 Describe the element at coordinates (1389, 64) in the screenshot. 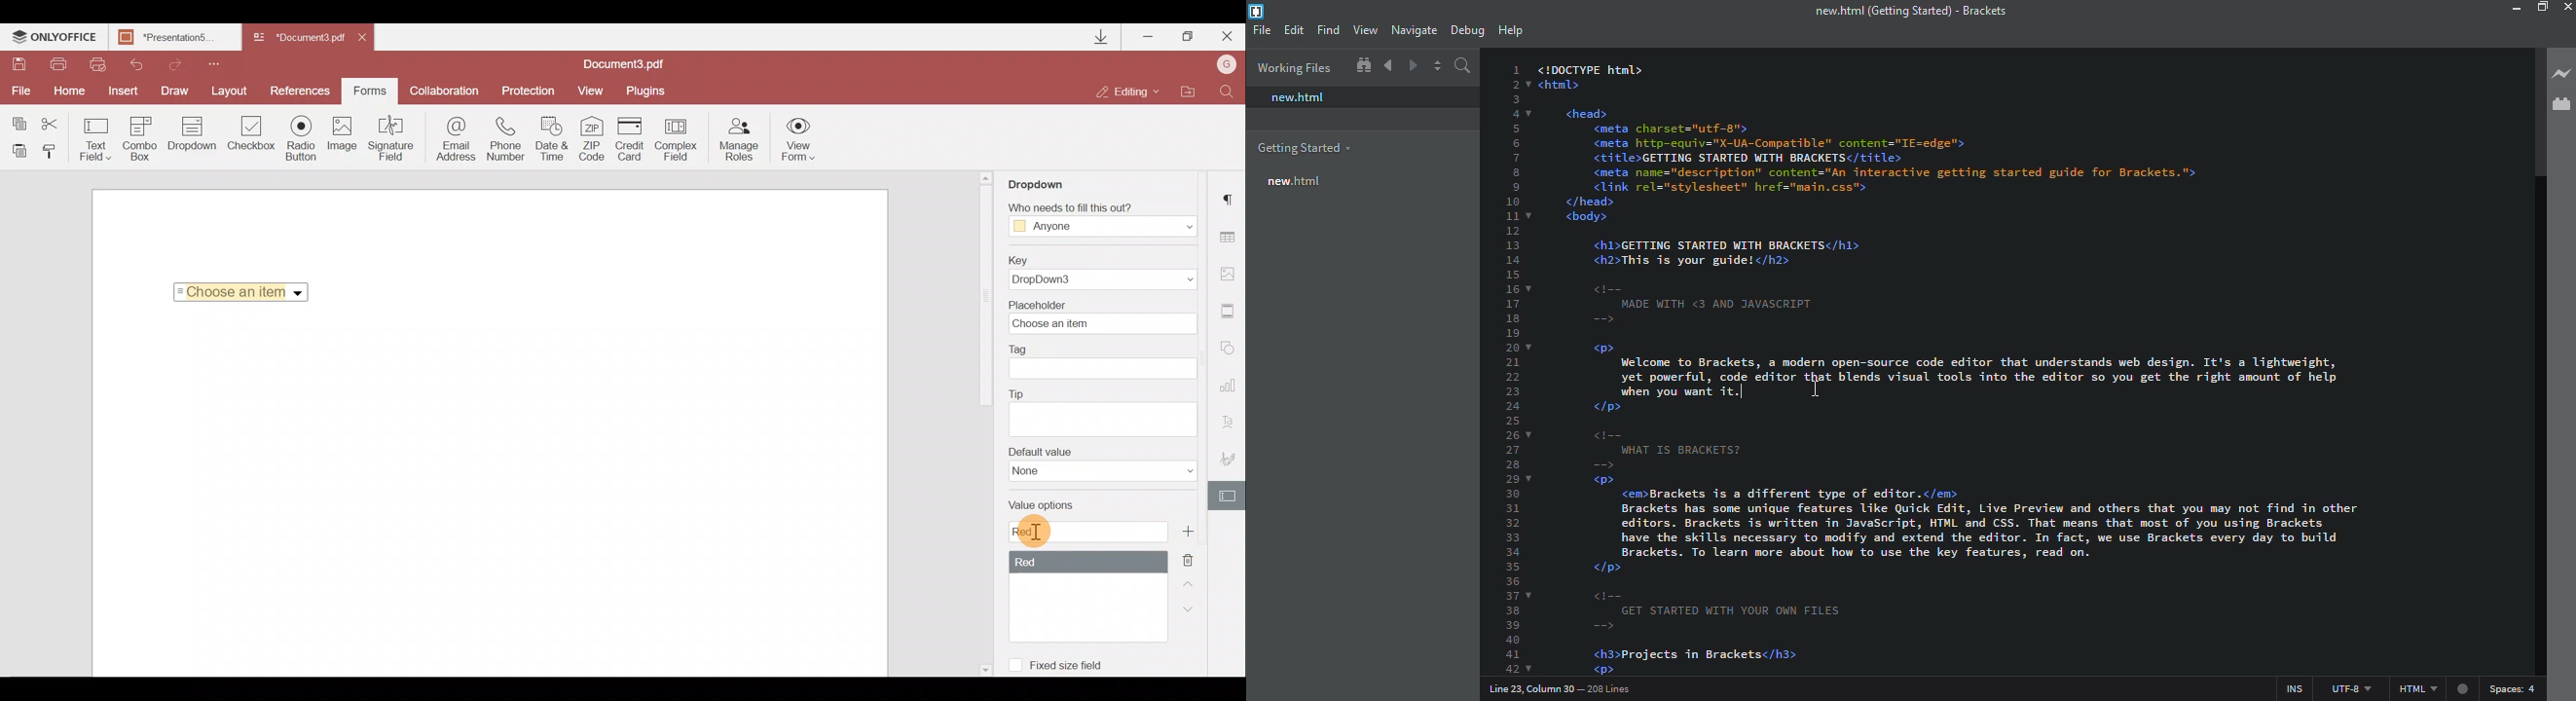

I see `navigate back` at that location.